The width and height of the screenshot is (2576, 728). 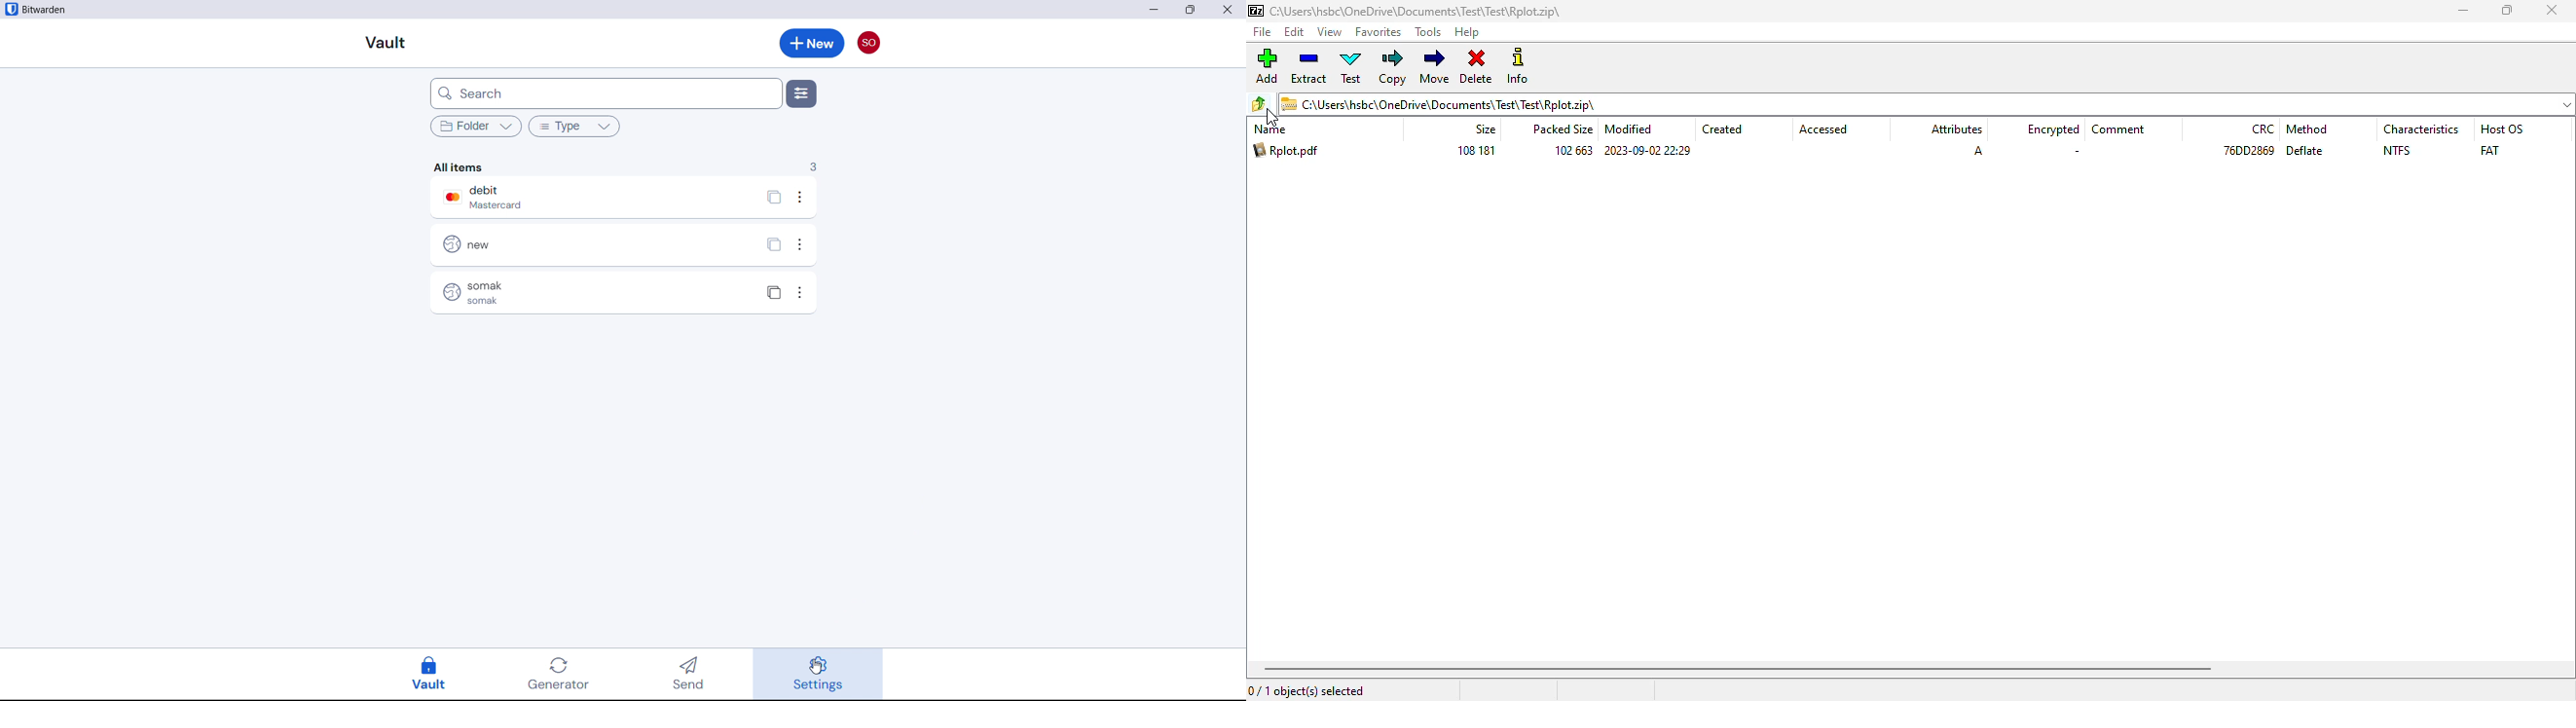 I want to click on help, so click(x=1466, y=32).